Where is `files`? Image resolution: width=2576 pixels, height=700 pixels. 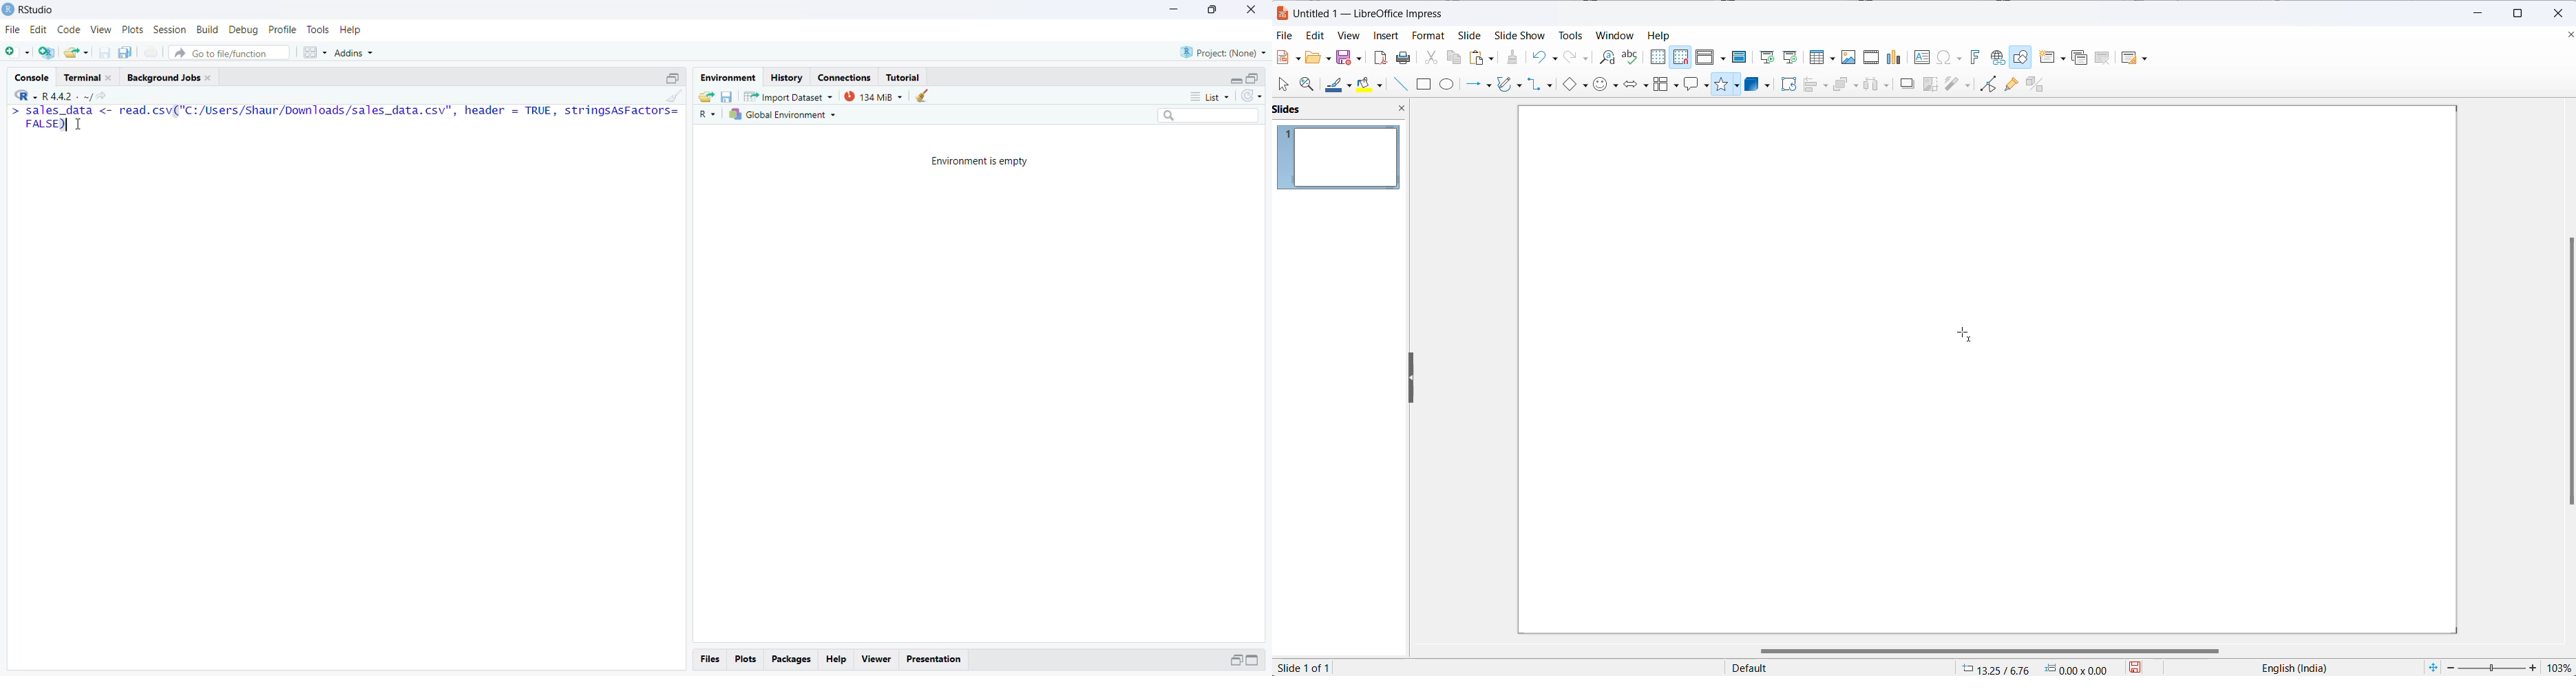 files is located at coordinates (710, 660).